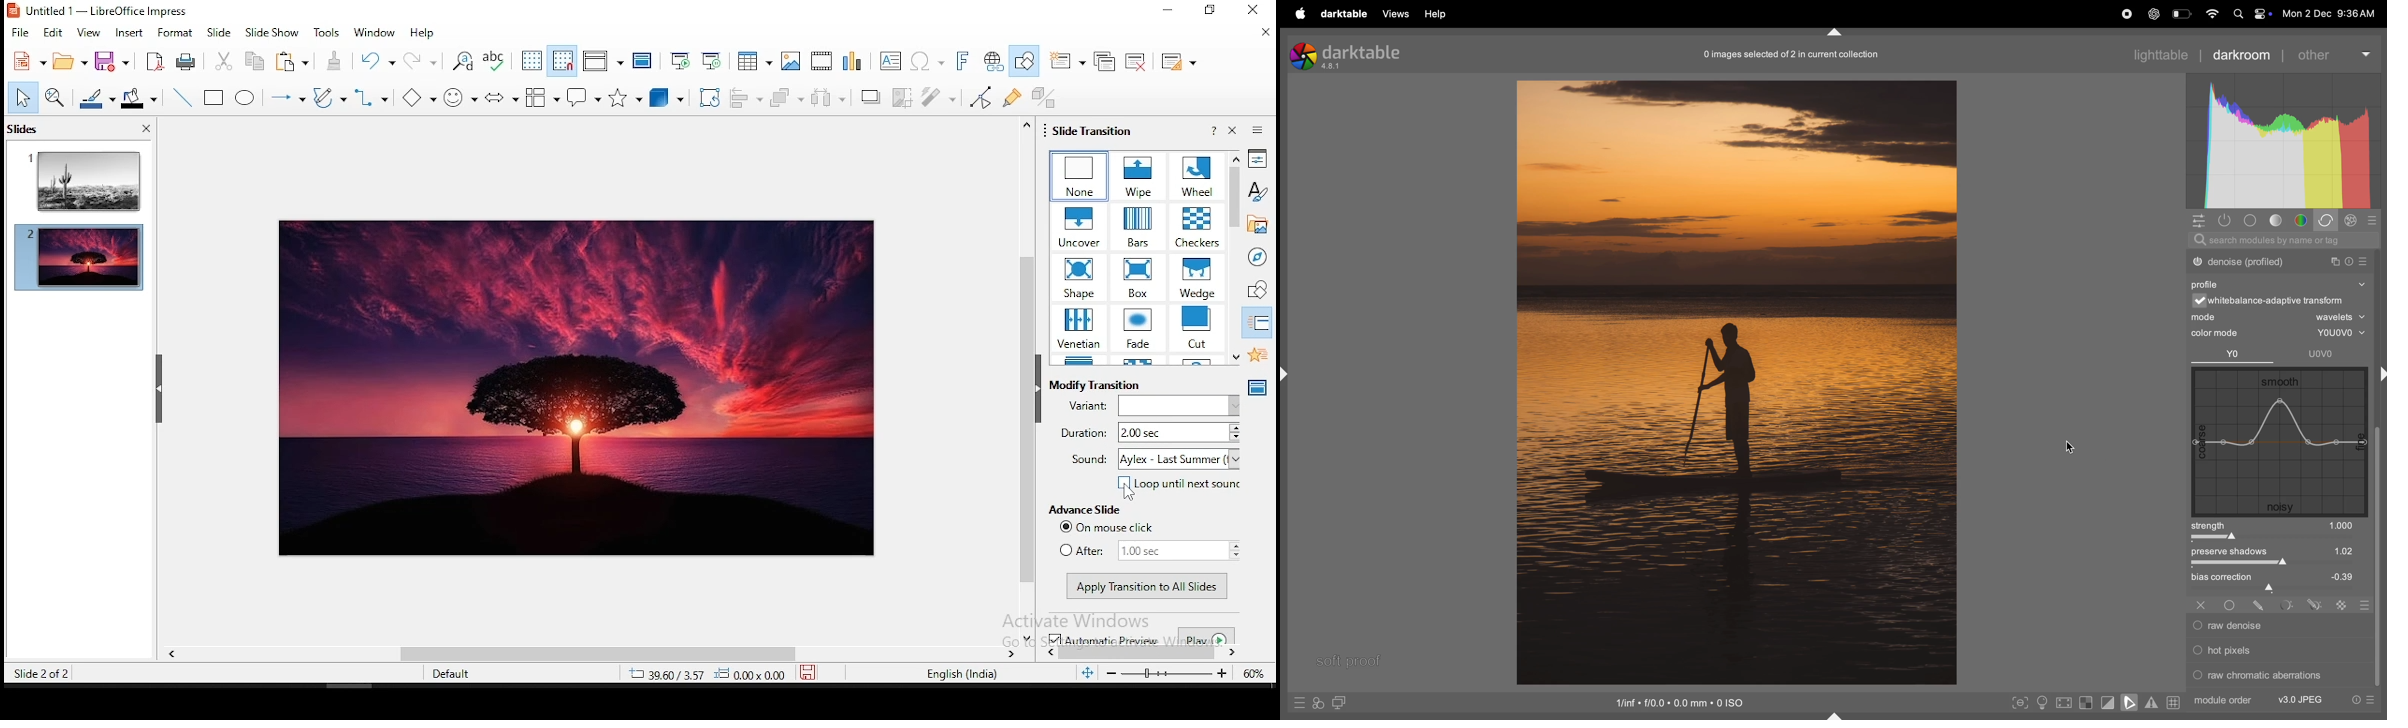 The height and width of the screenshot is (728, 2408). Describe the element at coordinates (822, 60) in the screenshot. I see `insert audio and video` at that location.